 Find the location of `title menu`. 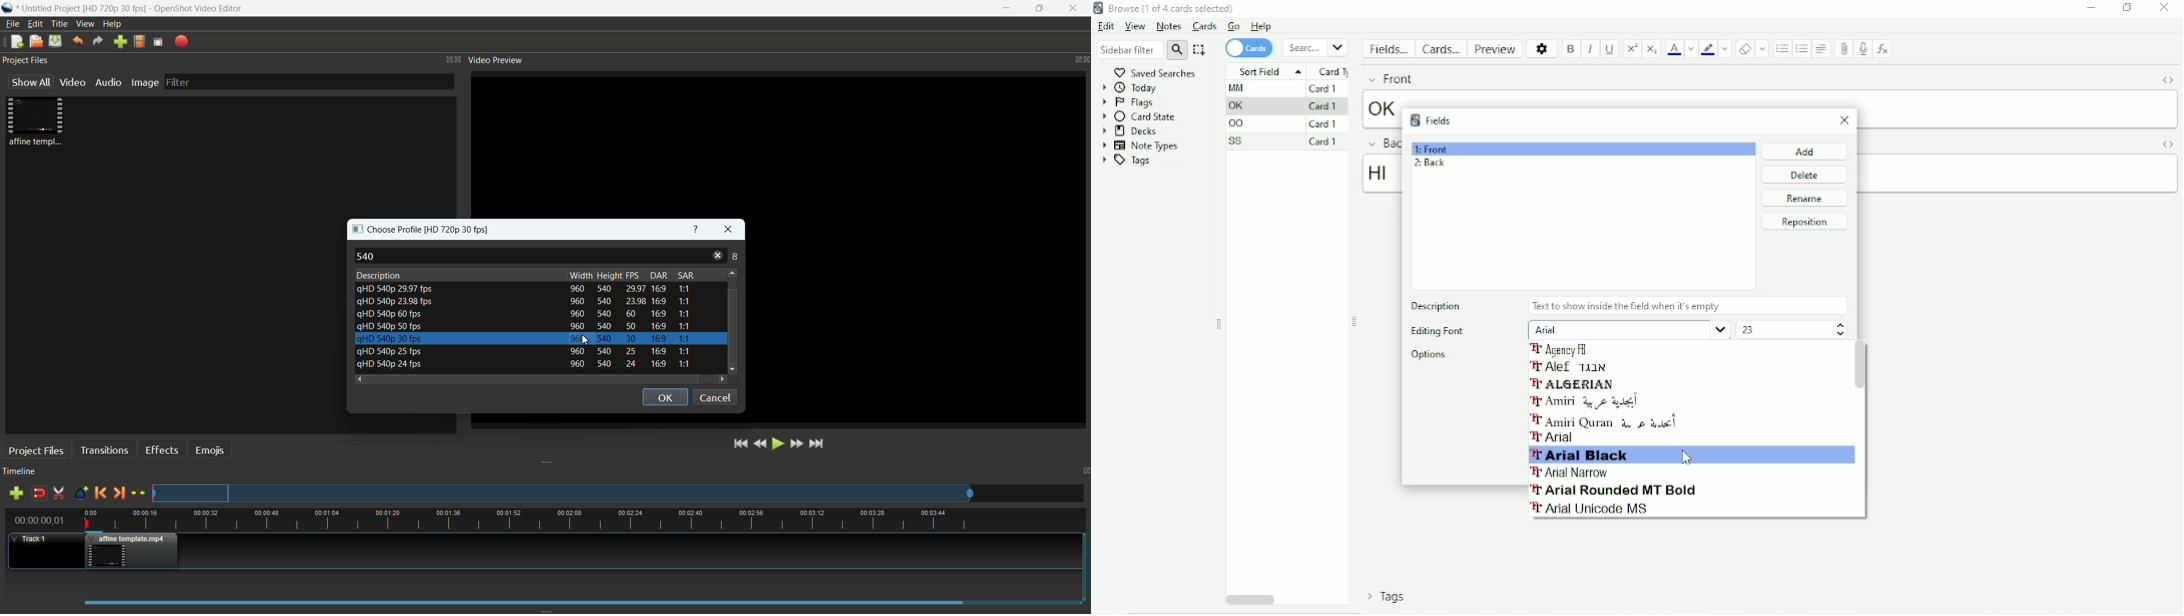

title menu is located at coordinates (61, 24).